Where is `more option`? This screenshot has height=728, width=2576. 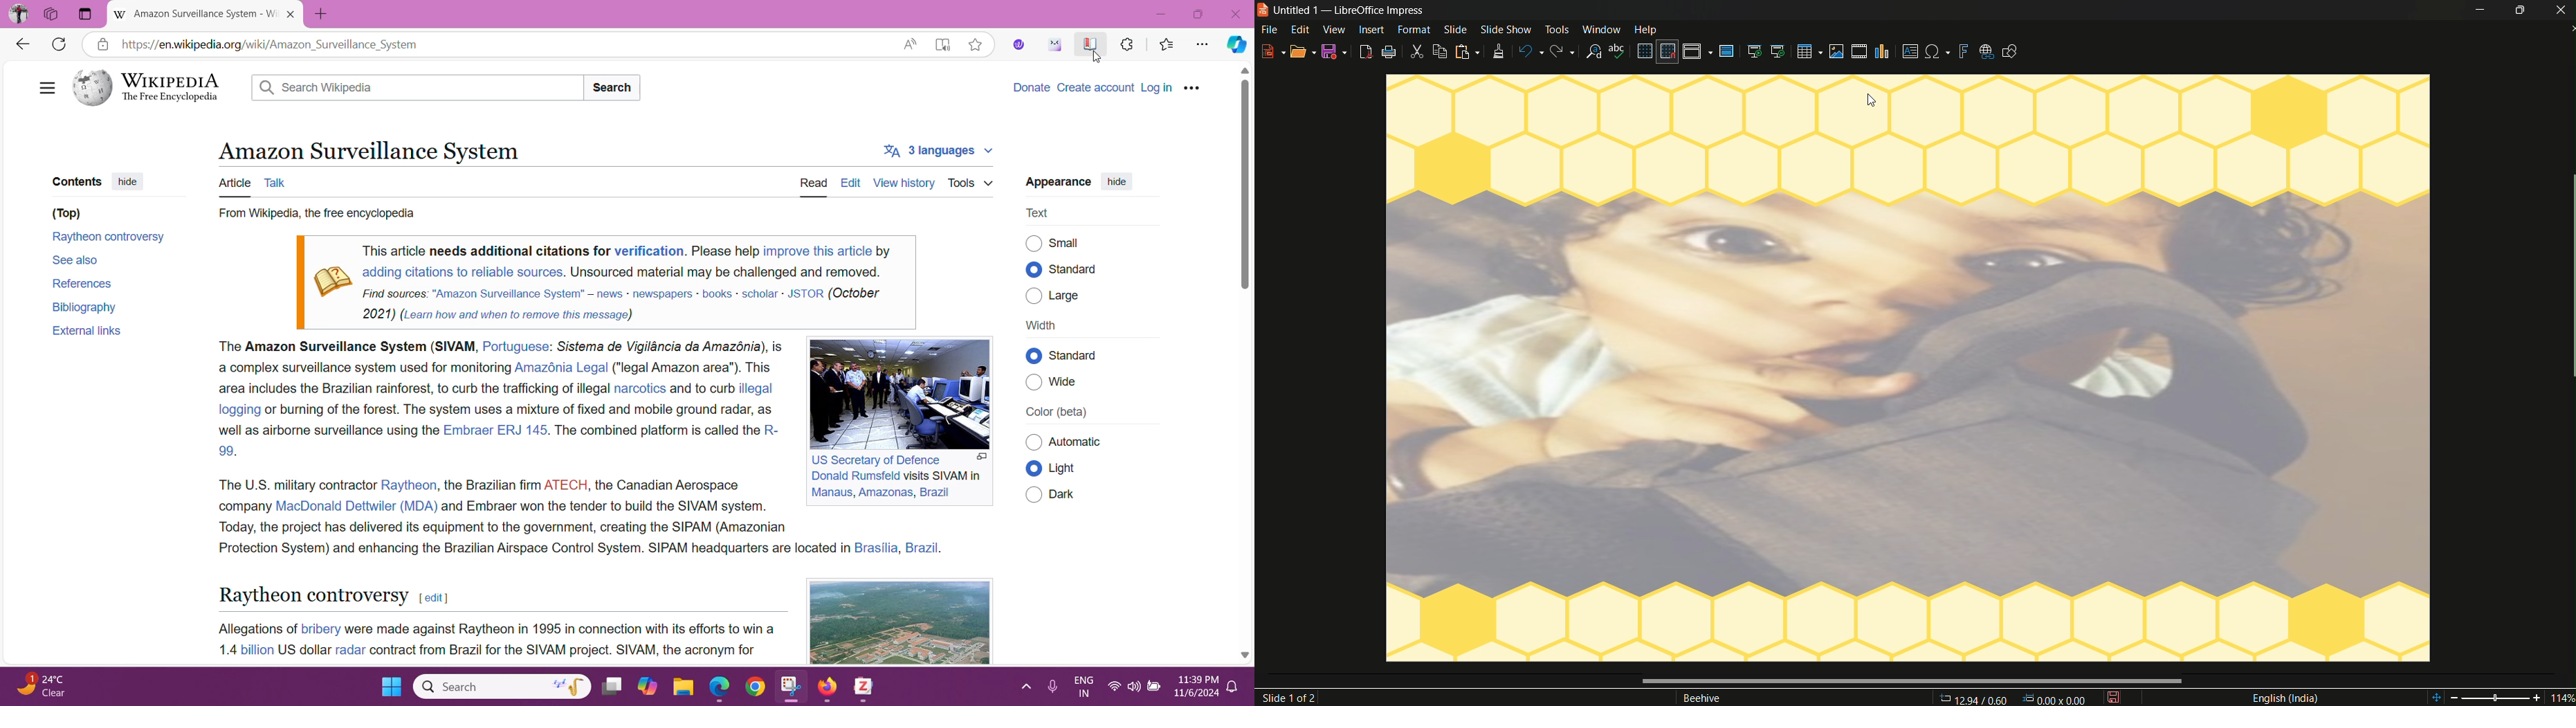
more option is located at coordinates (39, 88).